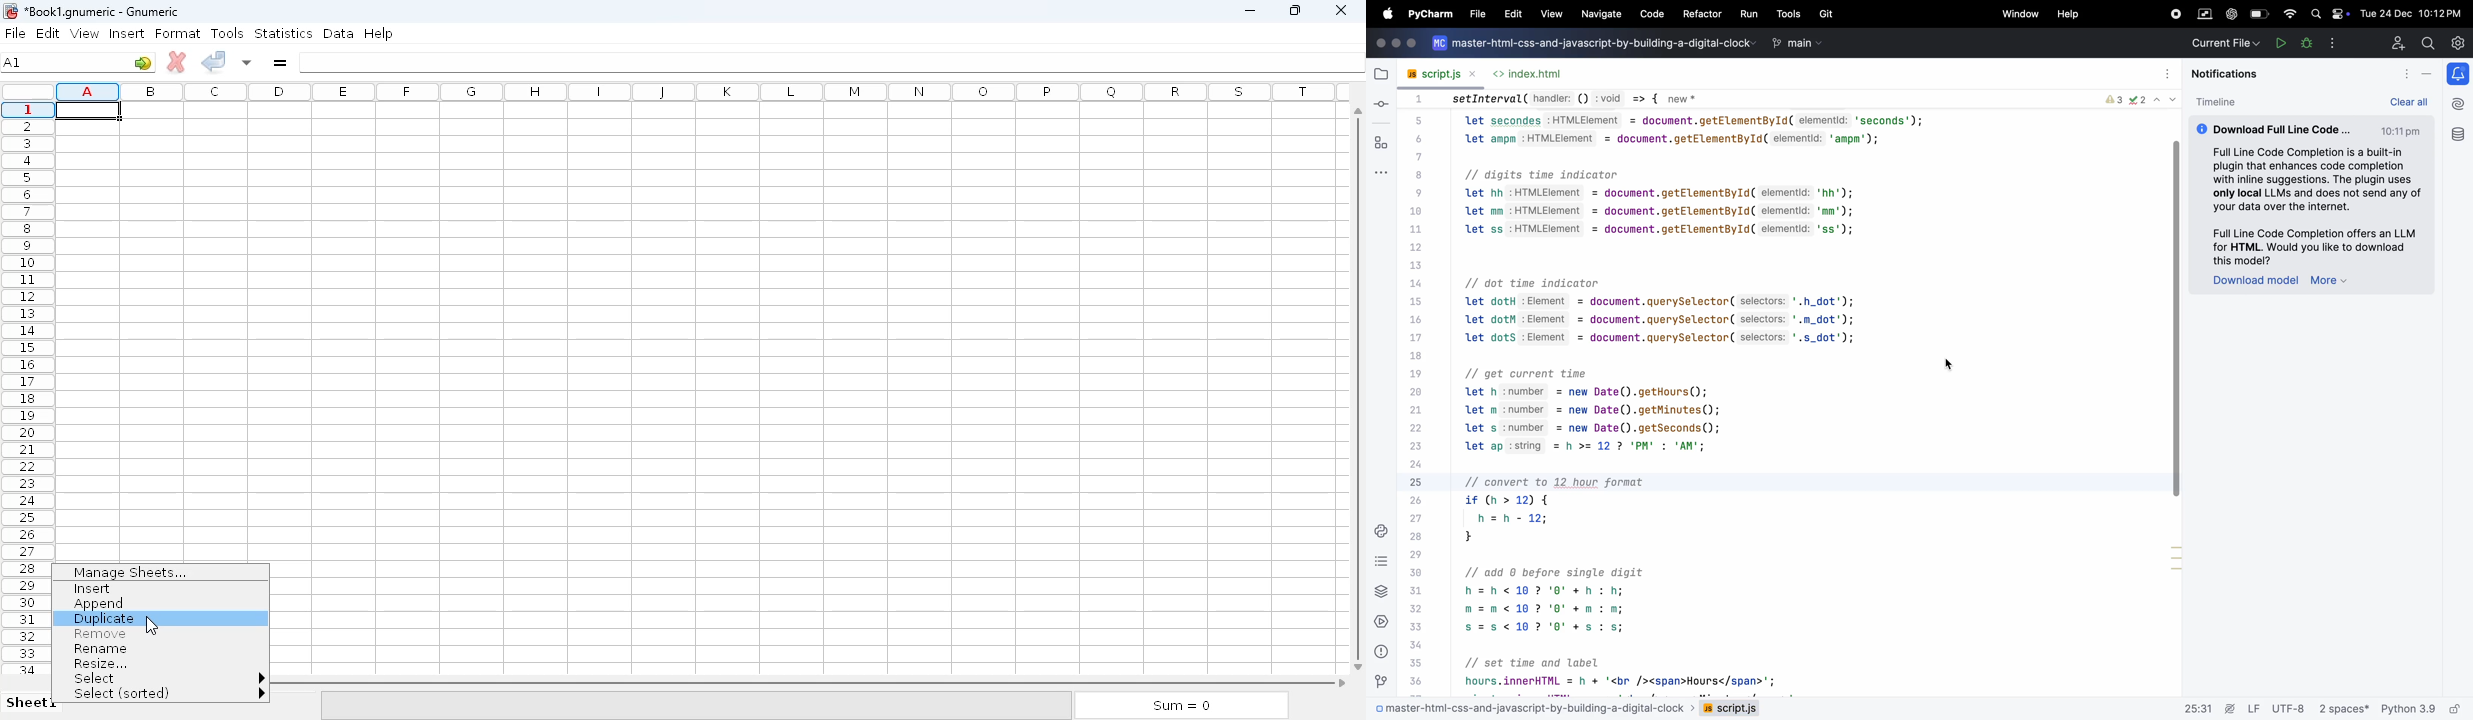 This screenshot has height=728, width=2492. Describe the element at coordinates (1604, 45) in the screenshot. I see `master-html-css-and-javascript-by-building-a-digital-clock` at that location.